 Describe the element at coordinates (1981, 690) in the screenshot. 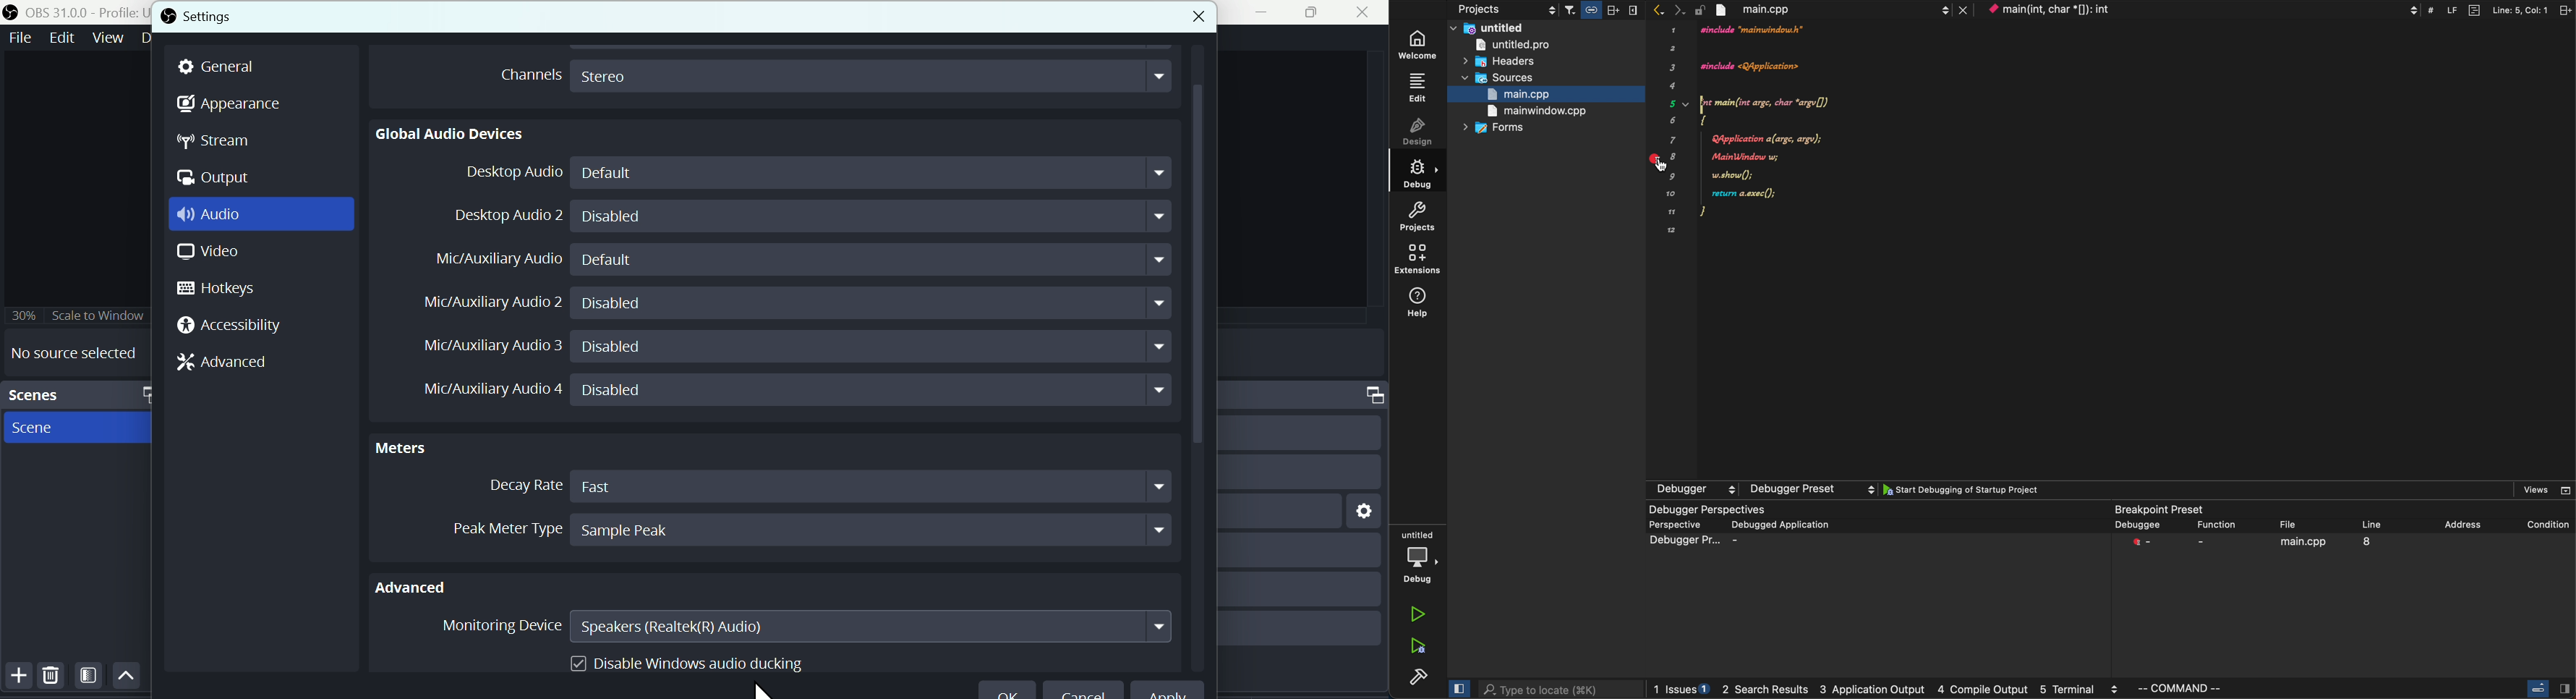

I see `compile output` at that location.